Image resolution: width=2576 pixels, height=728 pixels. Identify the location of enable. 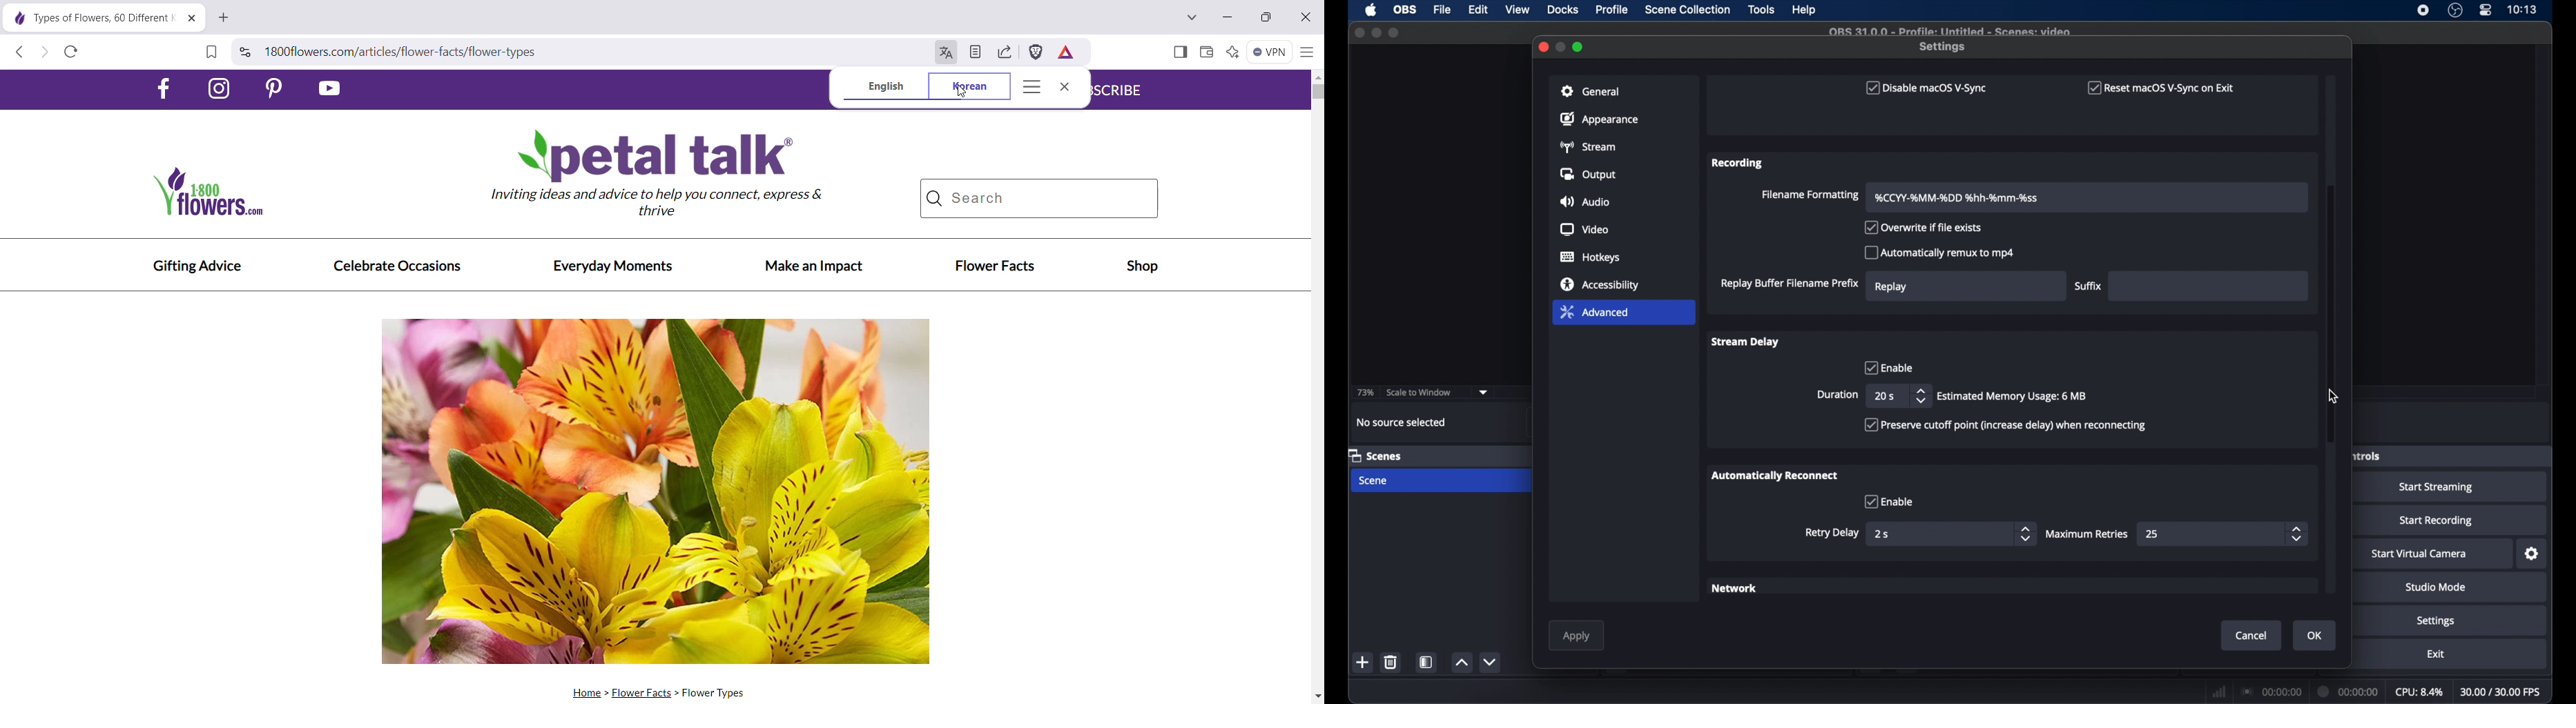
(1887, 367).